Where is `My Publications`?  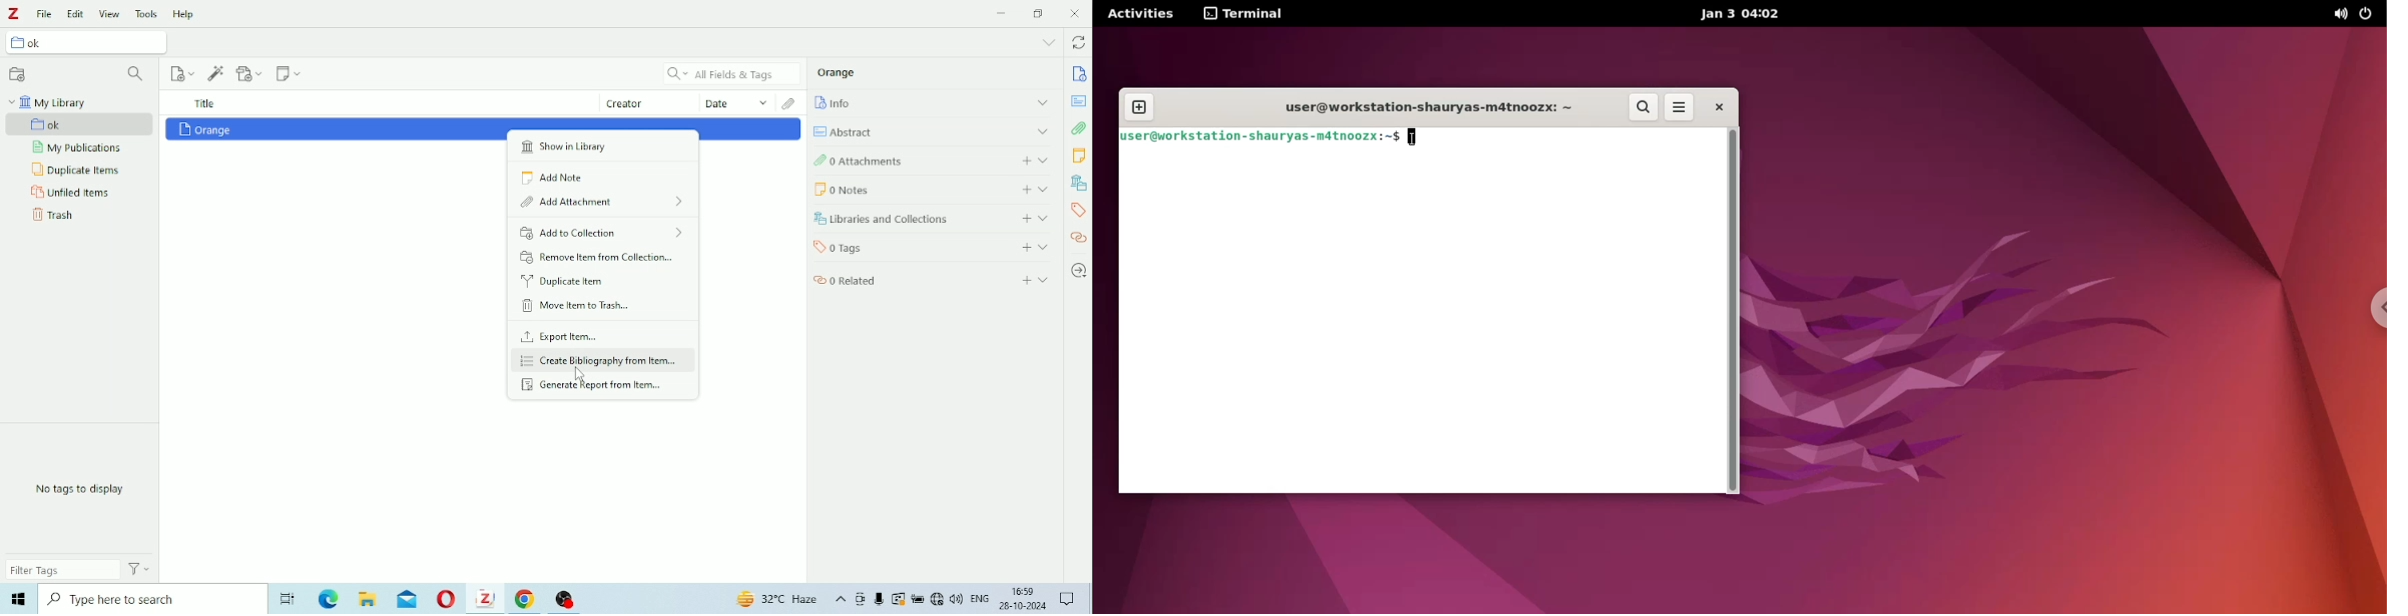 My Publications is located at coordinates (76, 148).